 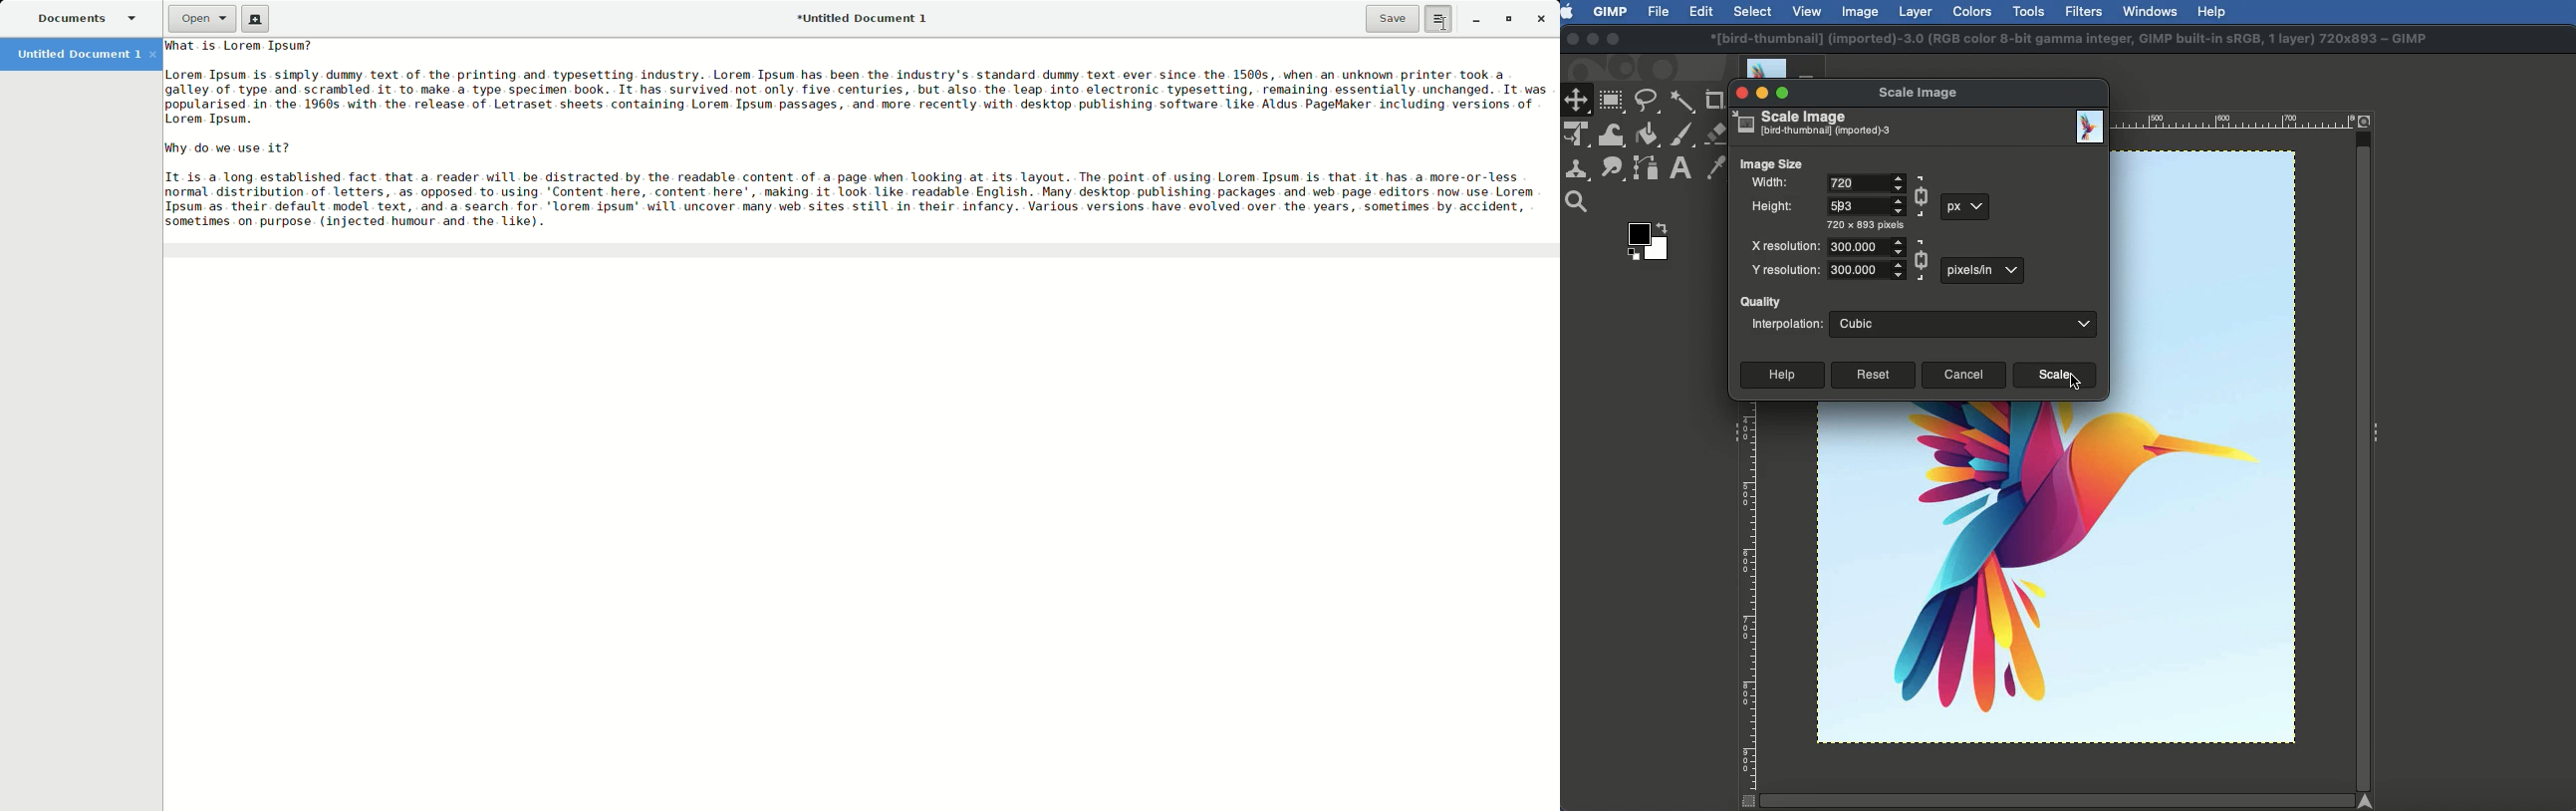 What do you see at coordinates (1681, 100) in the screenshot?
I see `Fuzzy selector` at bounding box center [1681, 100].